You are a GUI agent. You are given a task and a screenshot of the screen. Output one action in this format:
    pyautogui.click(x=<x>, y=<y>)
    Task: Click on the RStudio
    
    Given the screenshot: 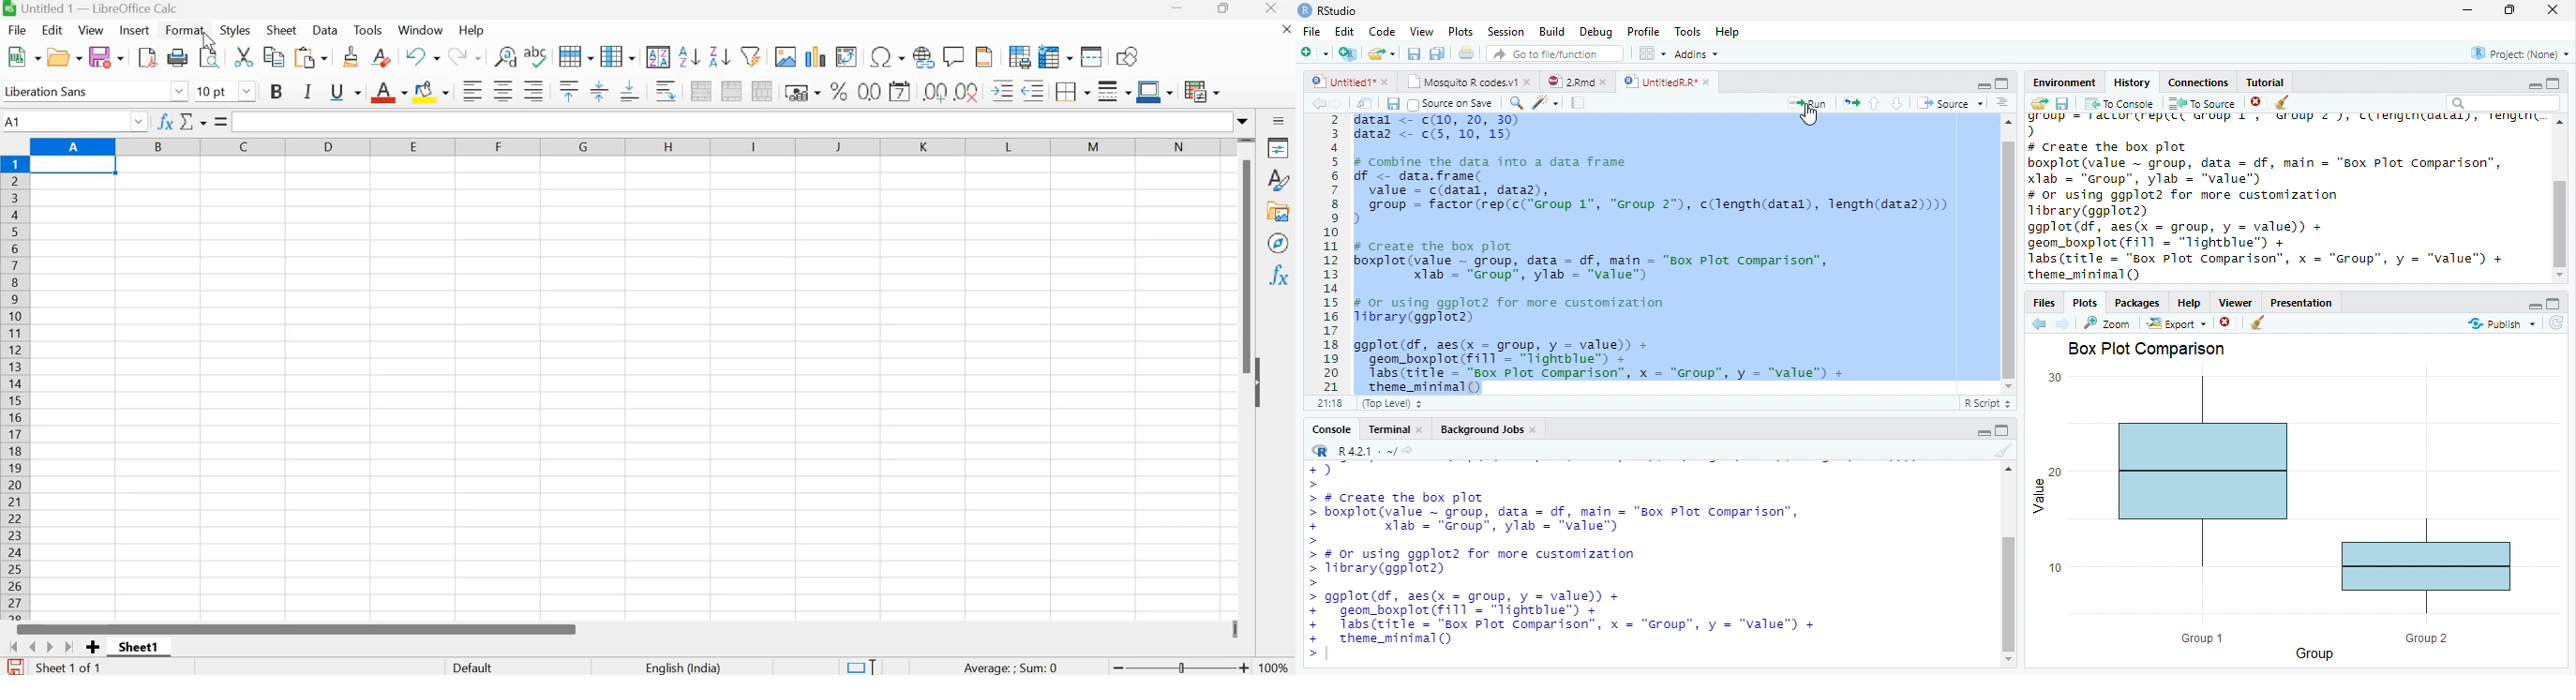 What is the action you would take?
    pyautogui.click(x=1328, y=11)
    